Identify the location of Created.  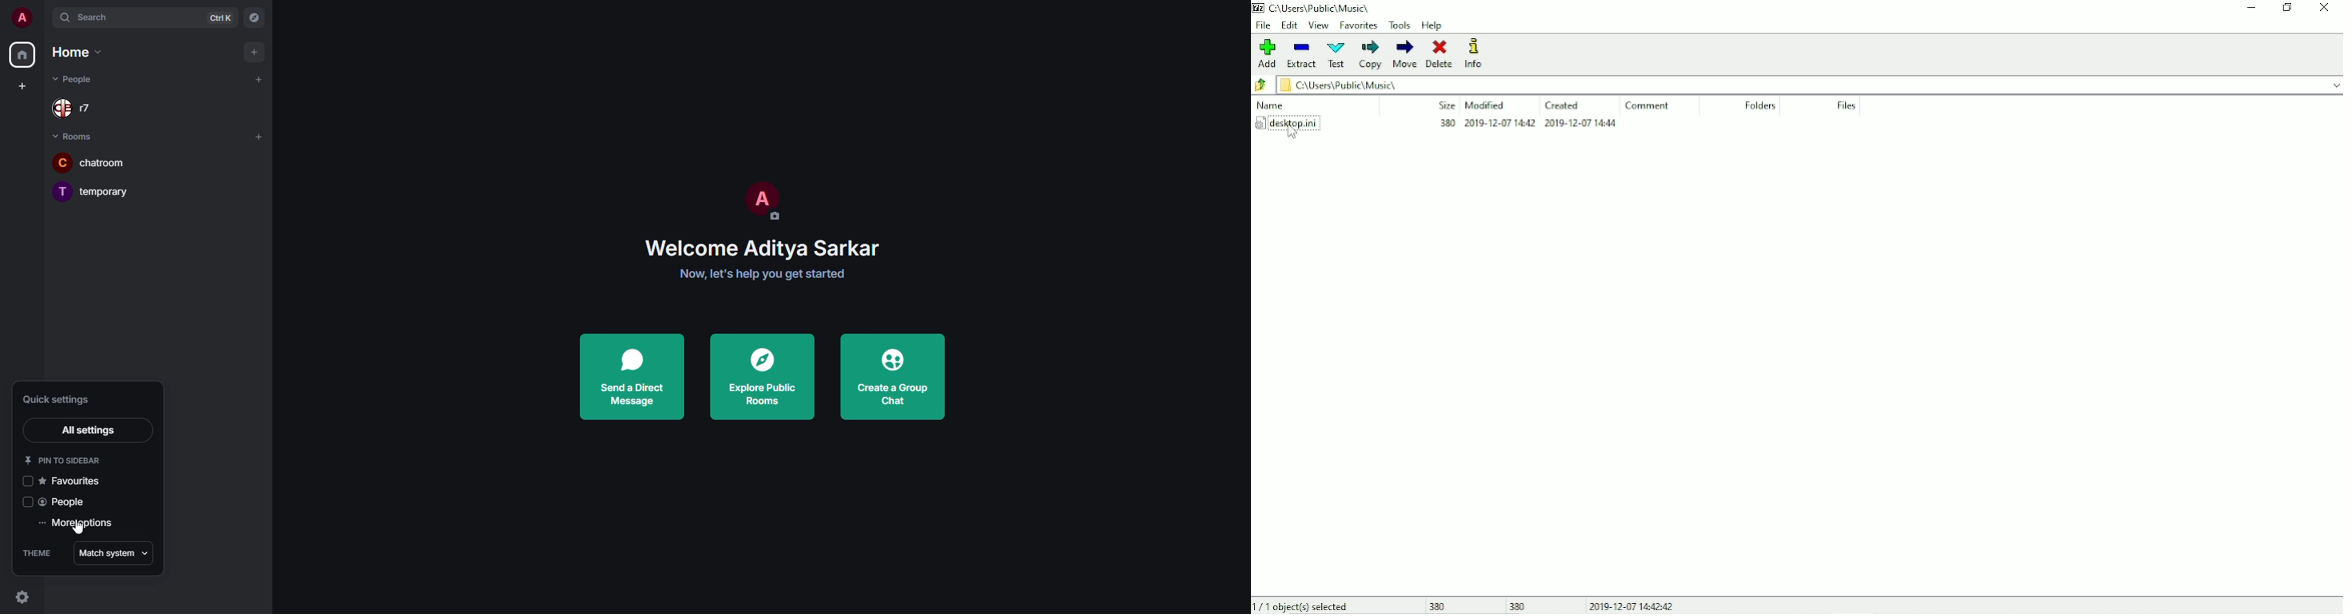
(1561, 104).